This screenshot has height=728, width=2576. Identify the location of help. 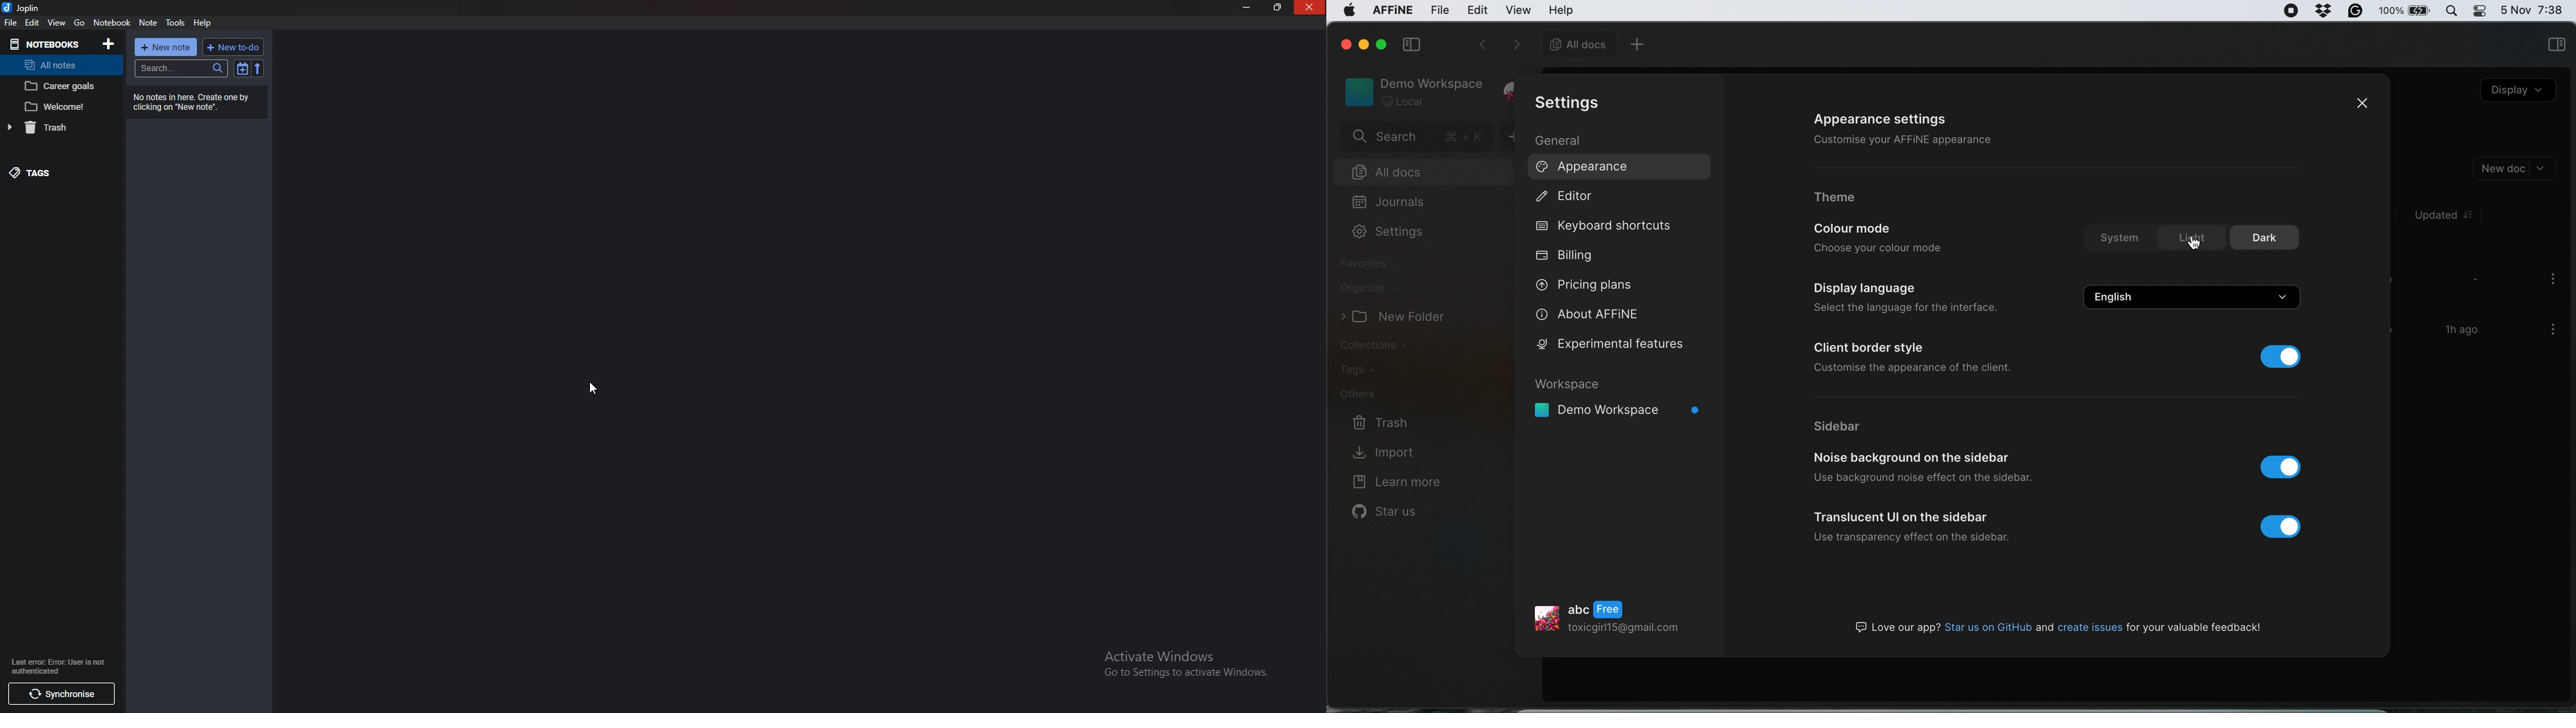
(1562, 9).